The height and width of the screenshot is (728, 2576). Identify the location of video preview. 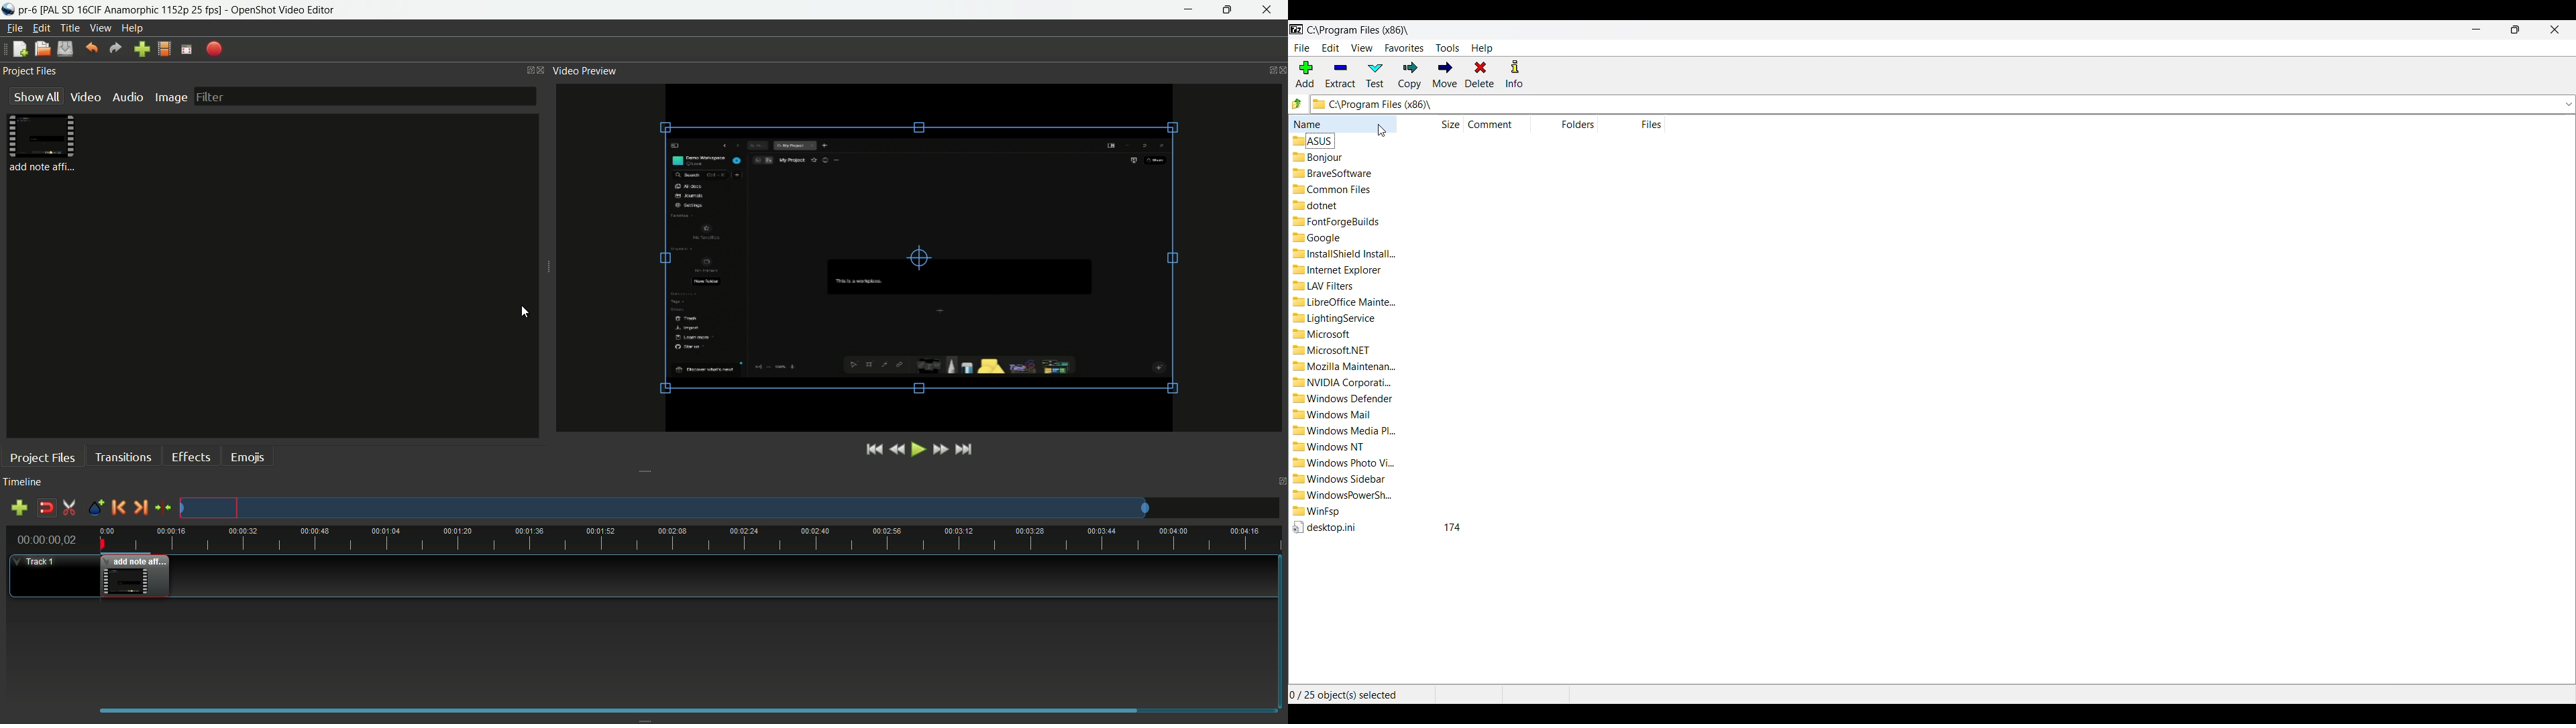
(585, 70).